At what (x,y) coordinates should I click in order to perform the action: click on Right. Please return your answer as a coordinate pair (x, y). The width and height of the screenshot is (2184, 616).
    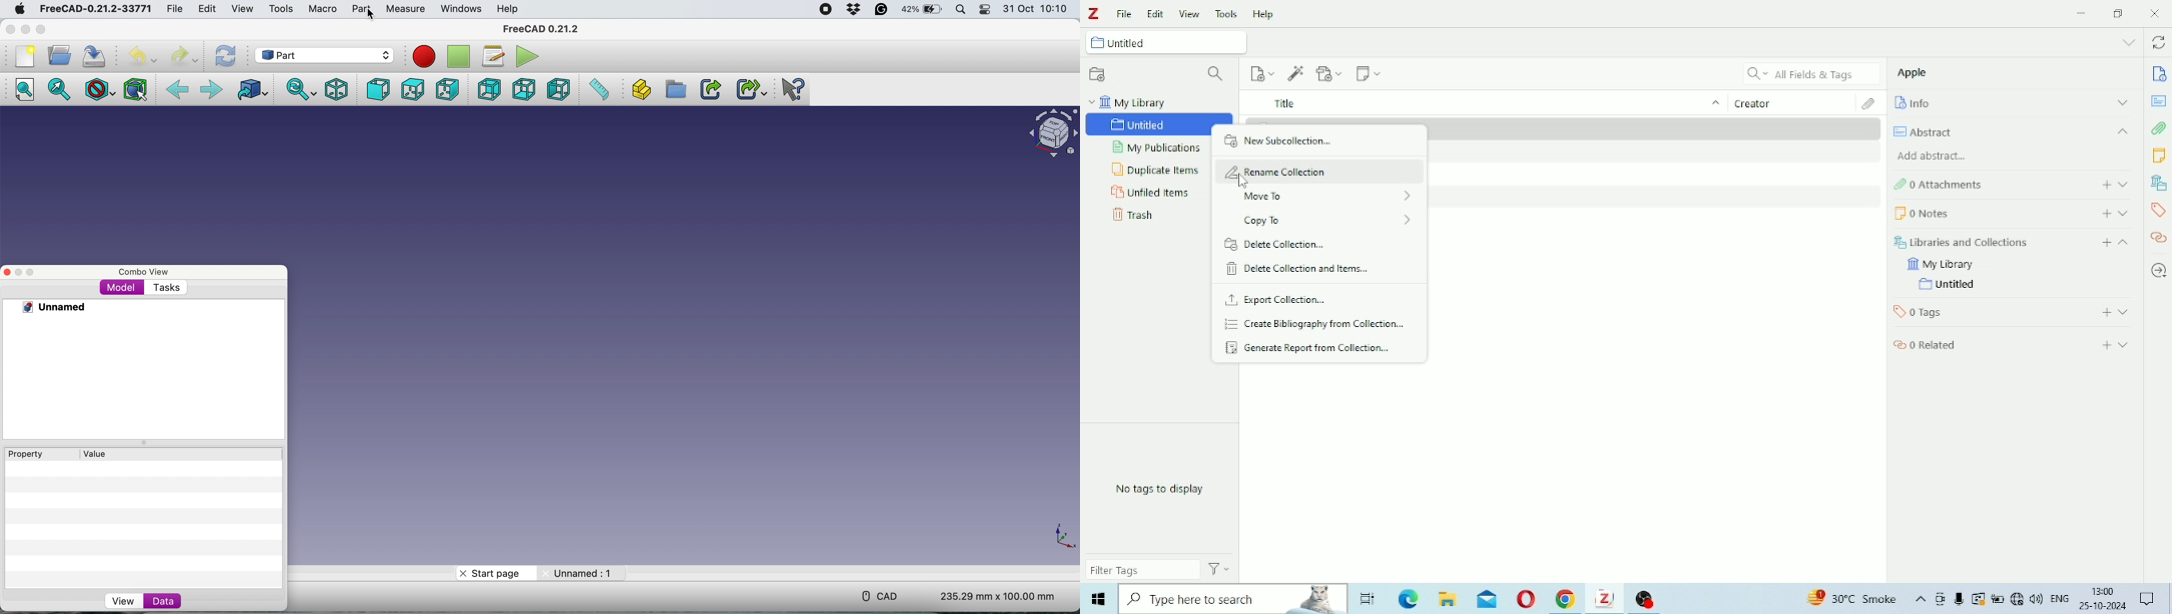
    Looking at the image, I should click on (446, 89).